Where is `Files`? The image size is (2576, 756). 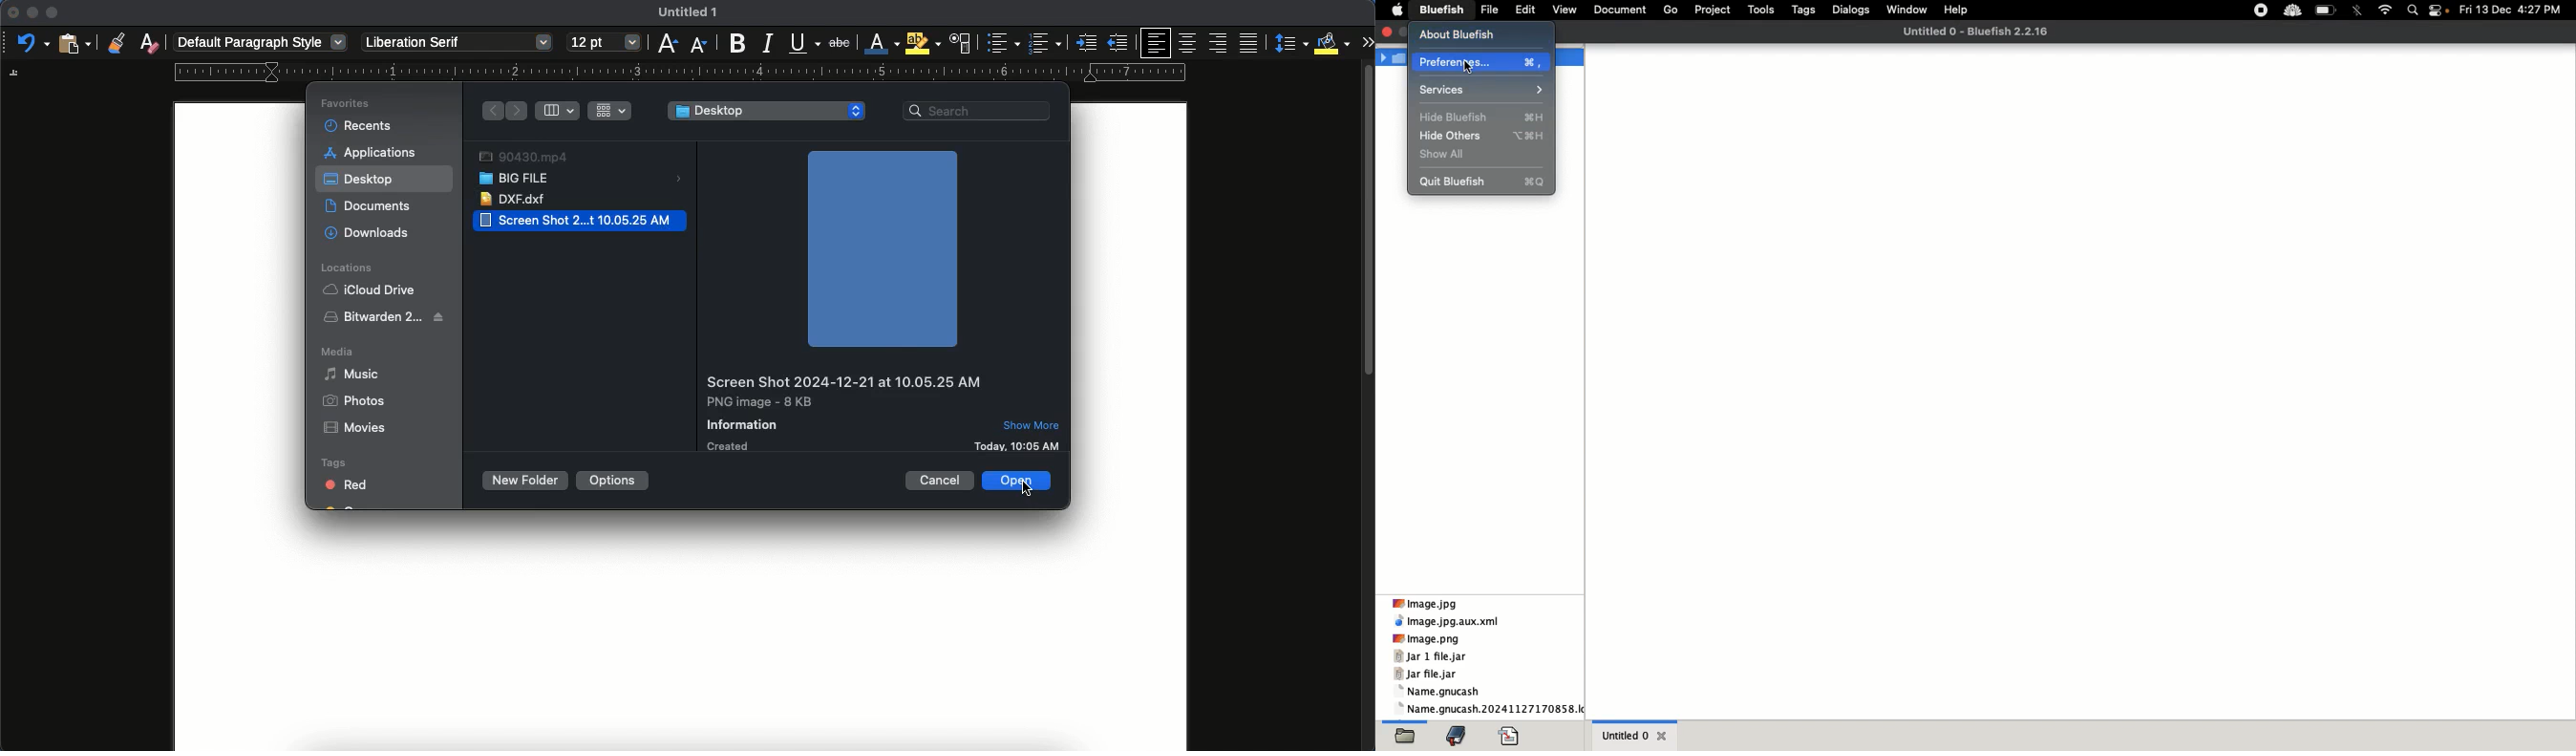
Files is located at coordinates (1491, 701).